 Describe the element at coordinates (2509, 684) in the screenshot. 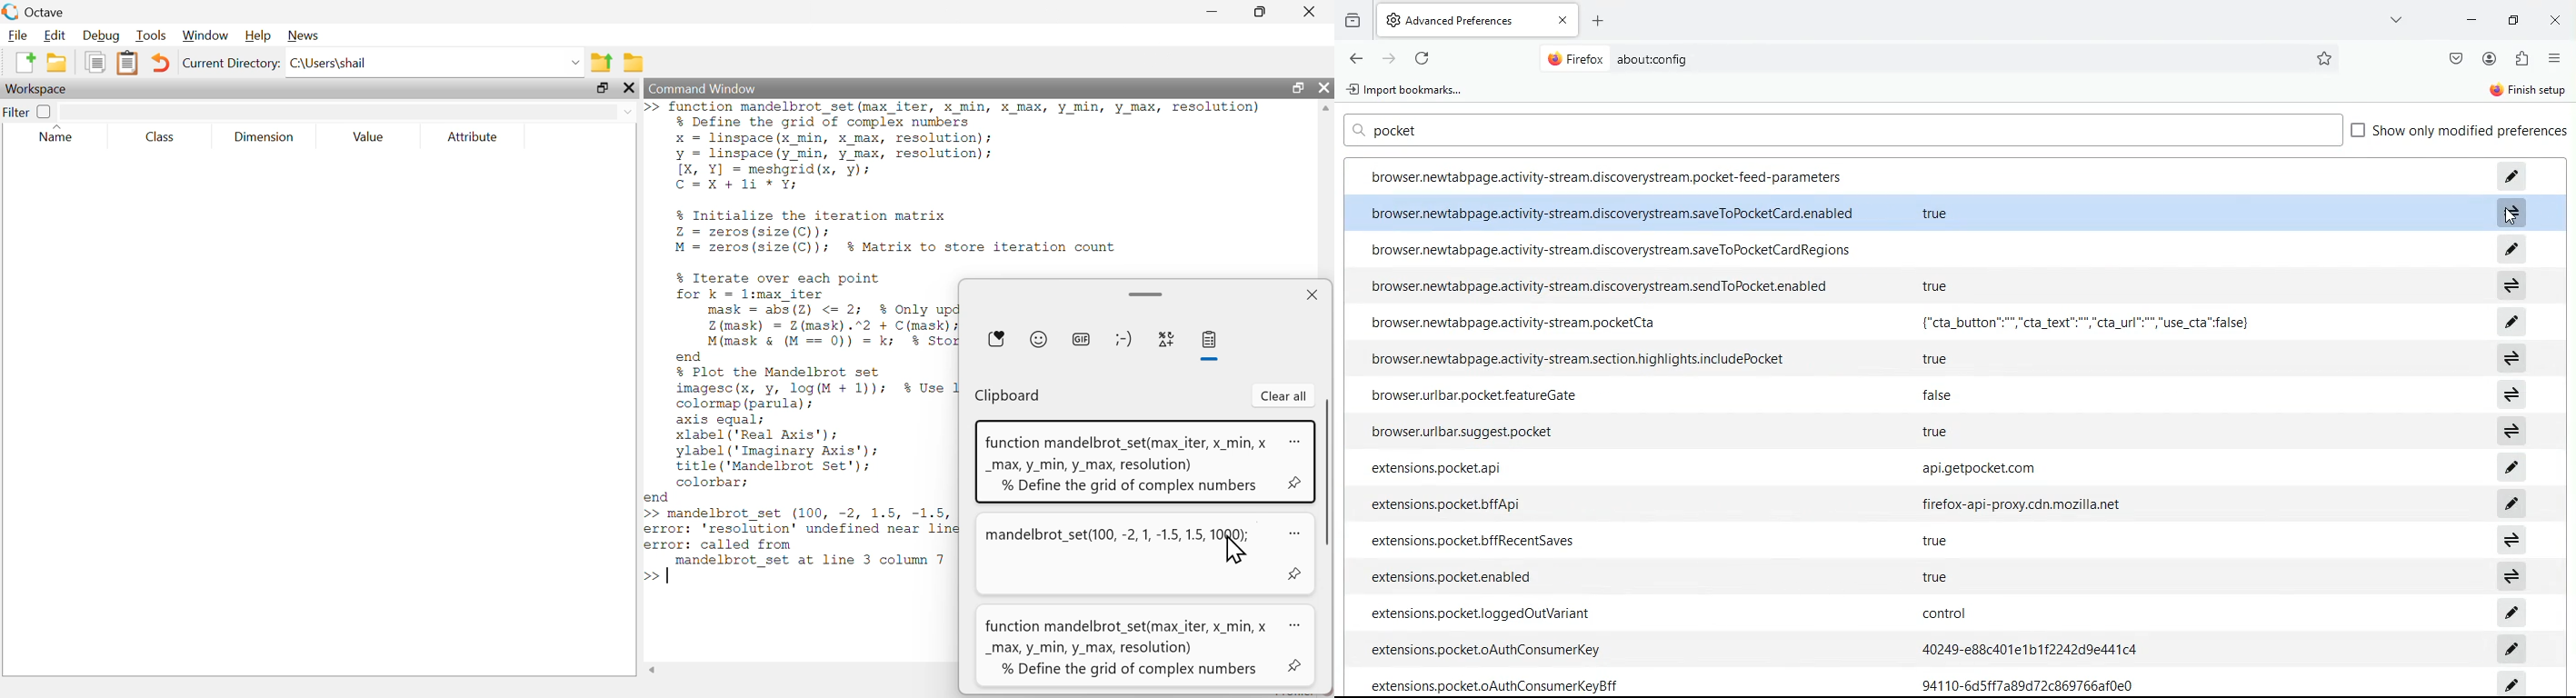

I see `edit` at that location.